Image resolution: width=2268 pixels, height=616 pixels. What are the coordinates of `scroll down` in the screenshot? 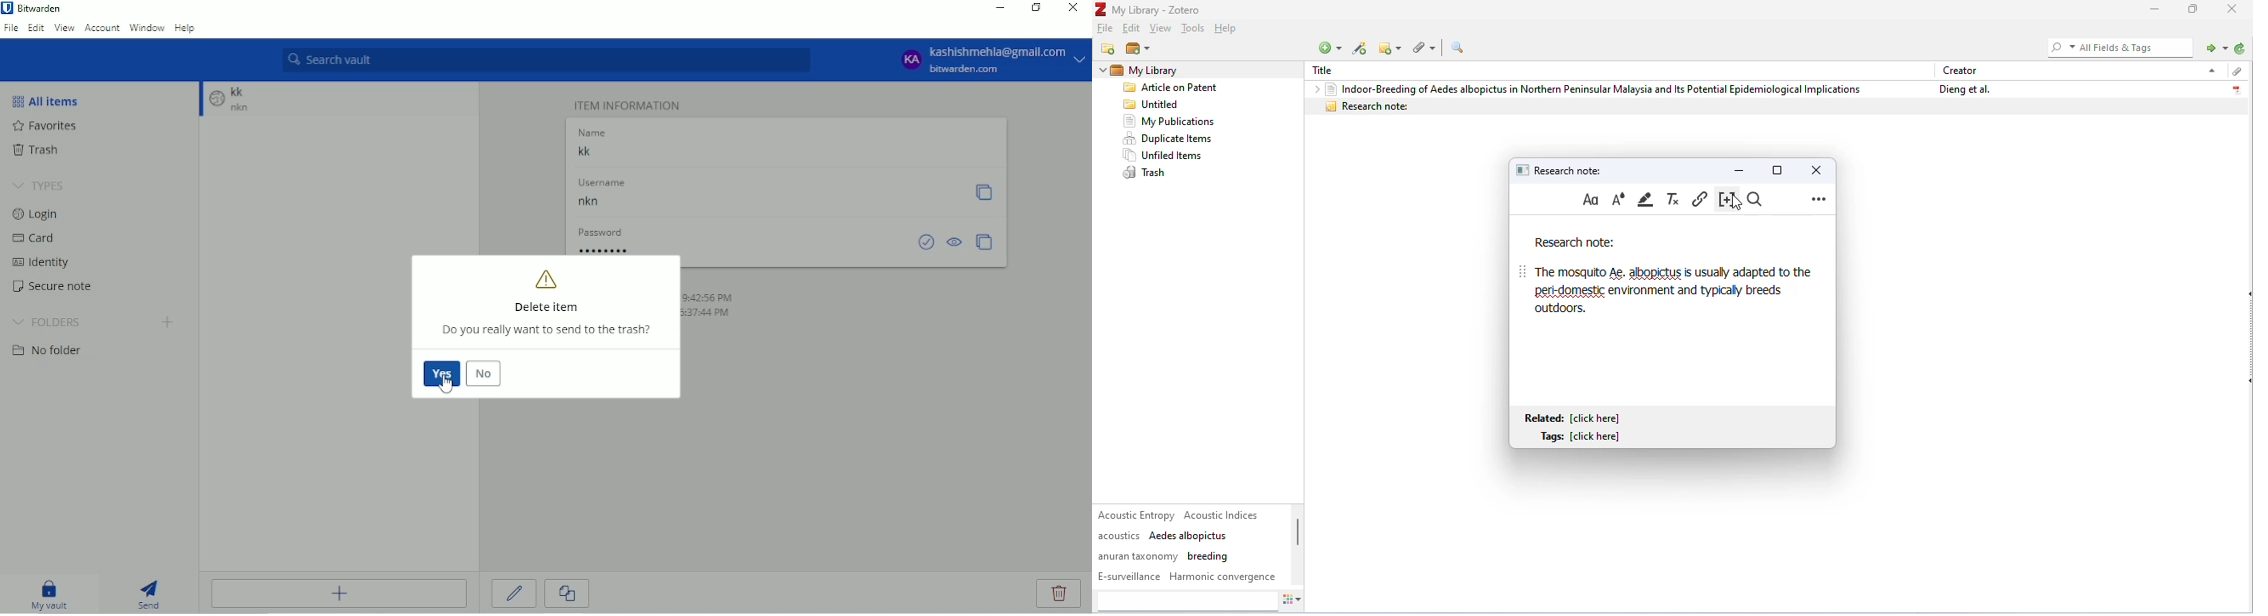 It's located at (199, 101).